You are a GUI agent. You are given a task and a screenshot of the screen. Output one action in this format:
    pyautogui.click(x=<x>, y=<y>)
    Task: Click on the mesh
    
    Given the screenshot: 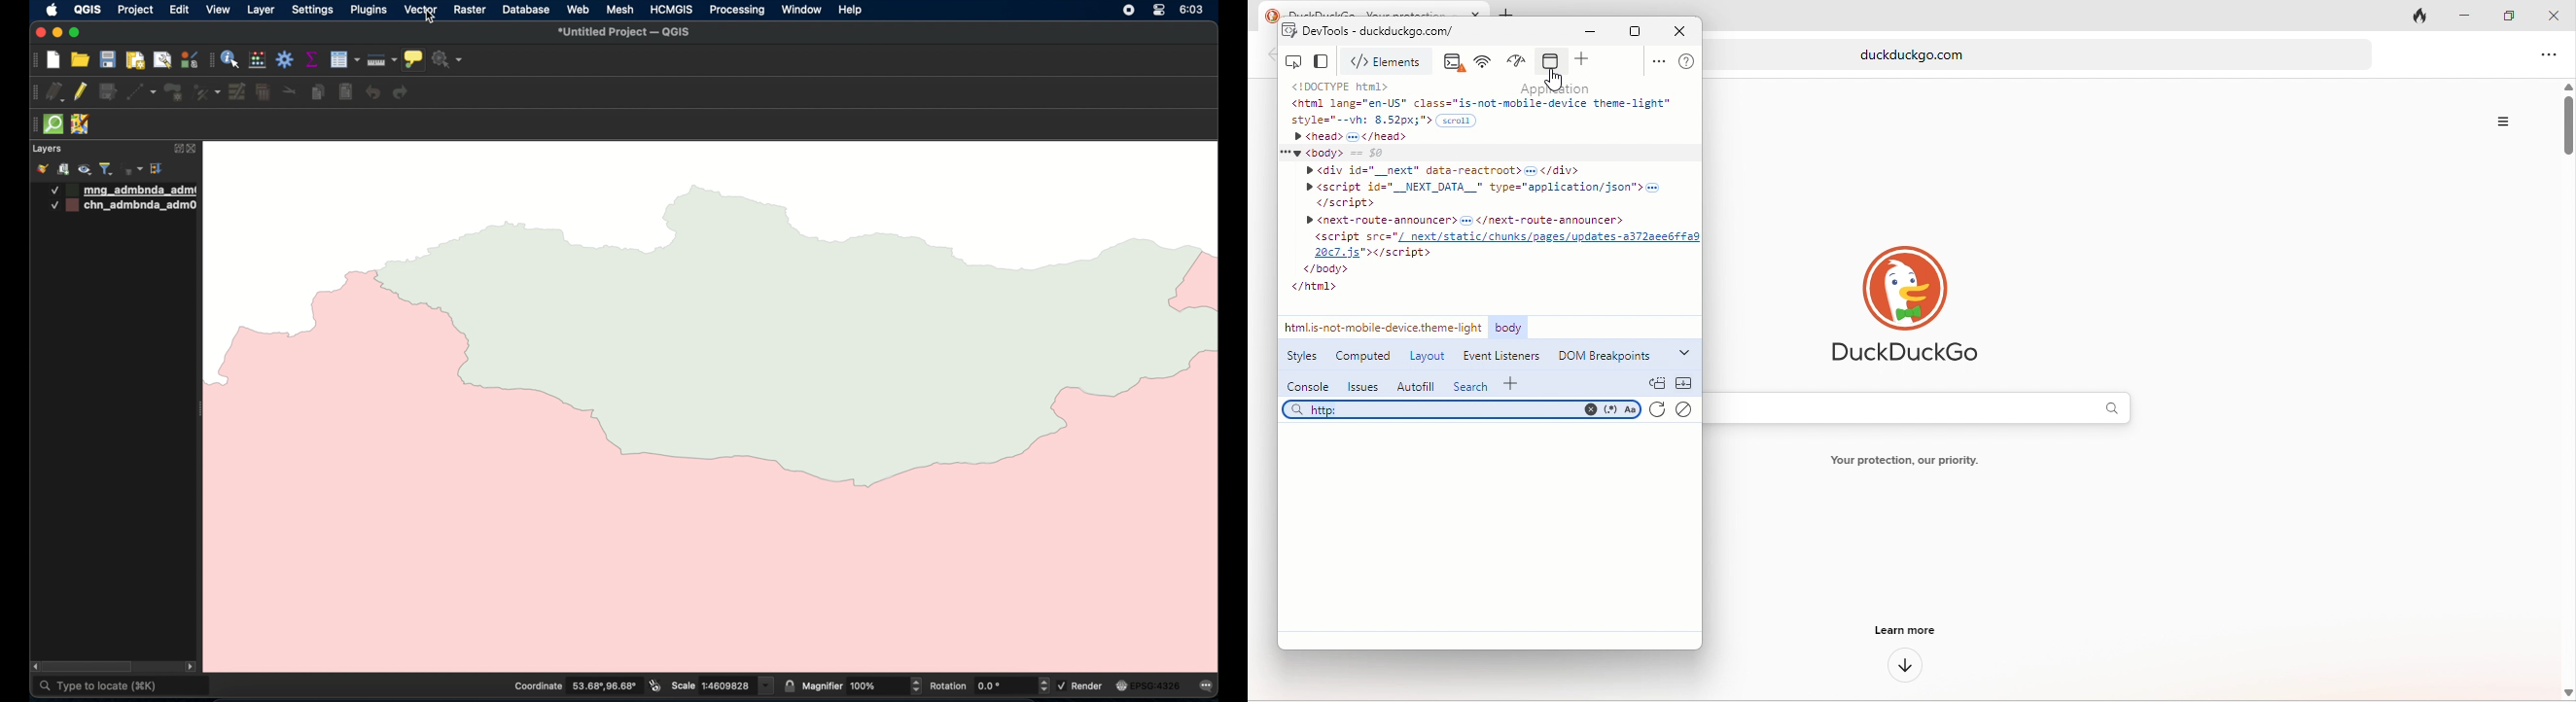 What is the action you would take?
    pyautogui.click(x=620, y=10)
    